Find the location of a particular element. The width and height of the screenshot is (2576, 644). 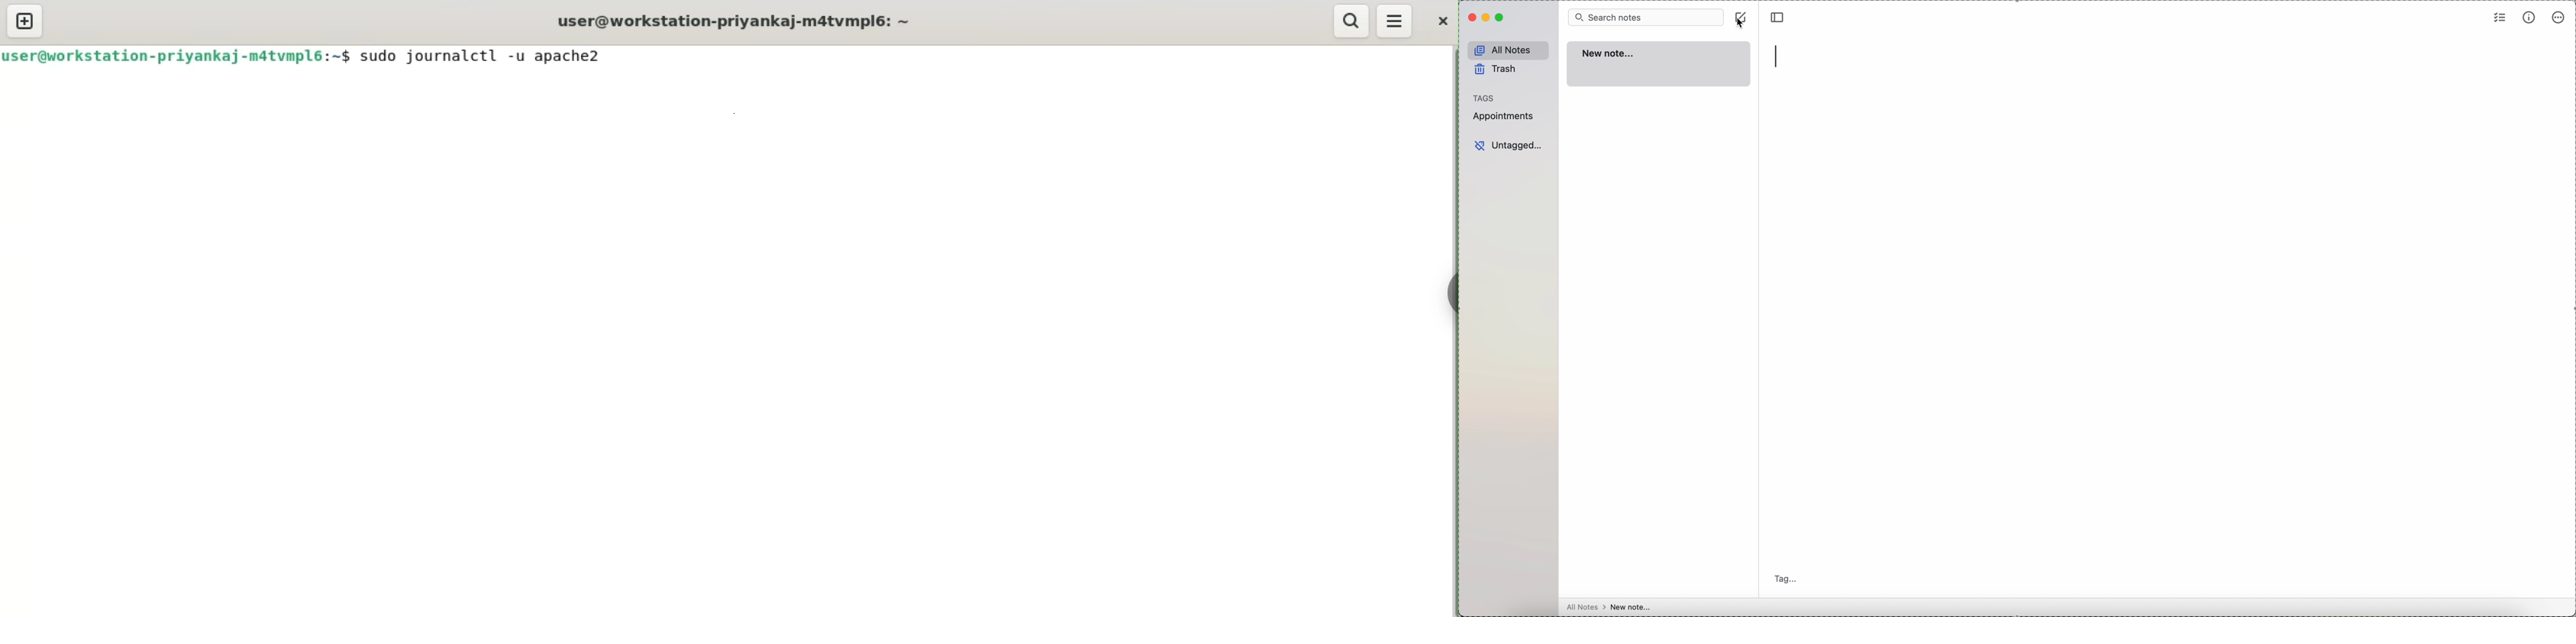

tag is located at coordinates (1788, 579).